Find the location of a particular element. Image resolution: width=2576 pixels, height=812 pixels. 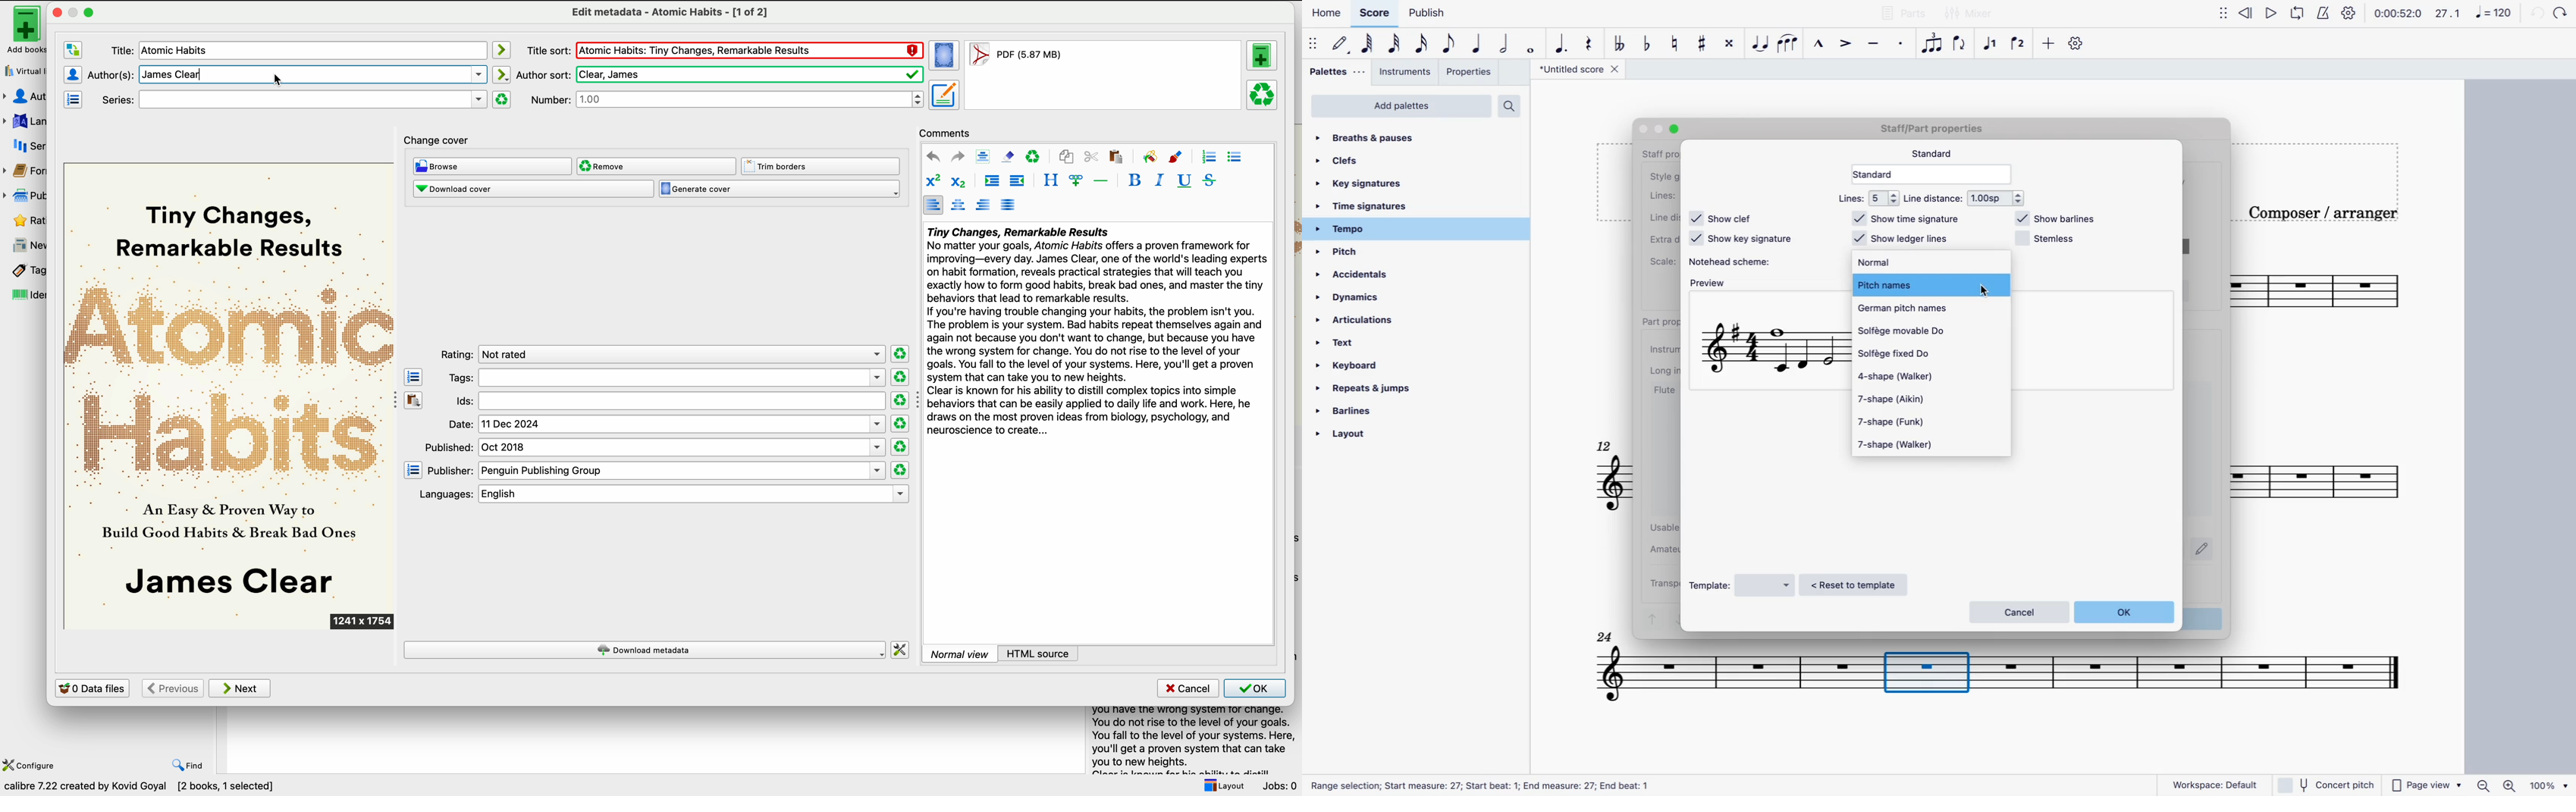

 is located at coordinates (1676, 127).